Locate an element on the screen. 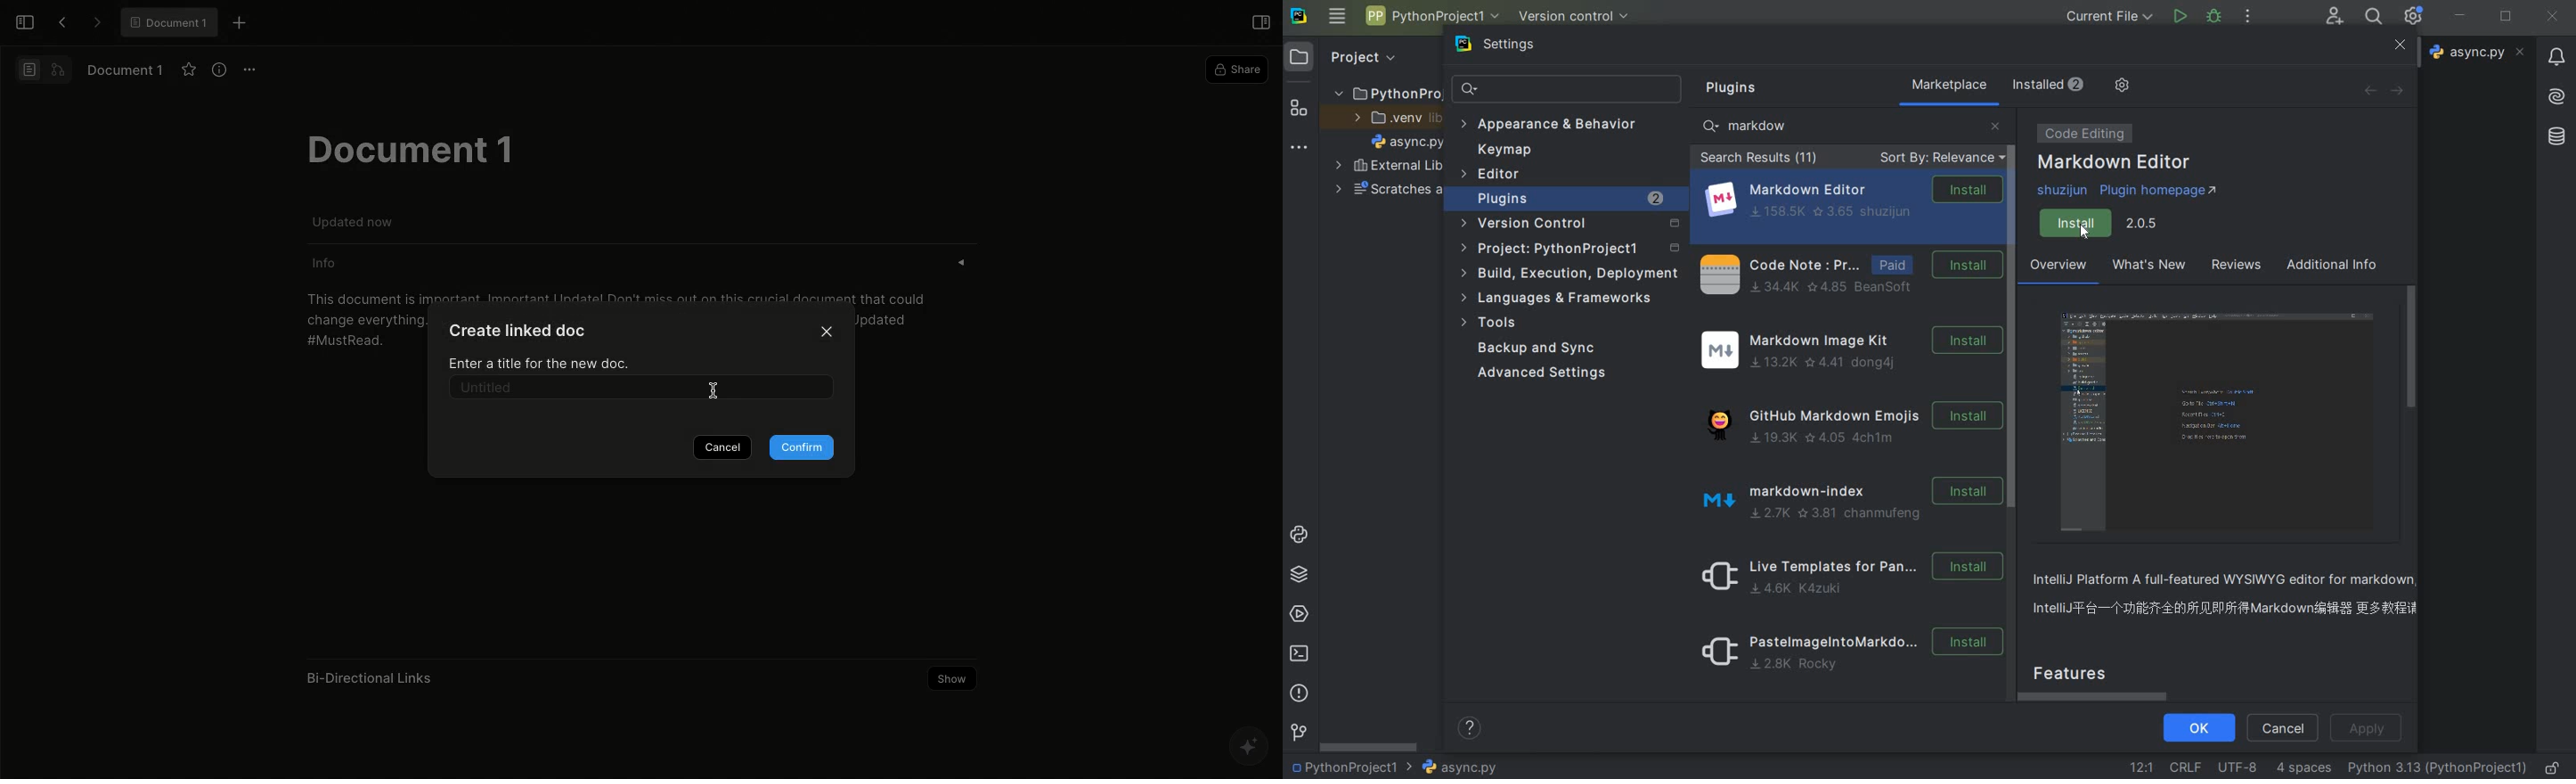  restore down is located at coordinates (2507, 17).